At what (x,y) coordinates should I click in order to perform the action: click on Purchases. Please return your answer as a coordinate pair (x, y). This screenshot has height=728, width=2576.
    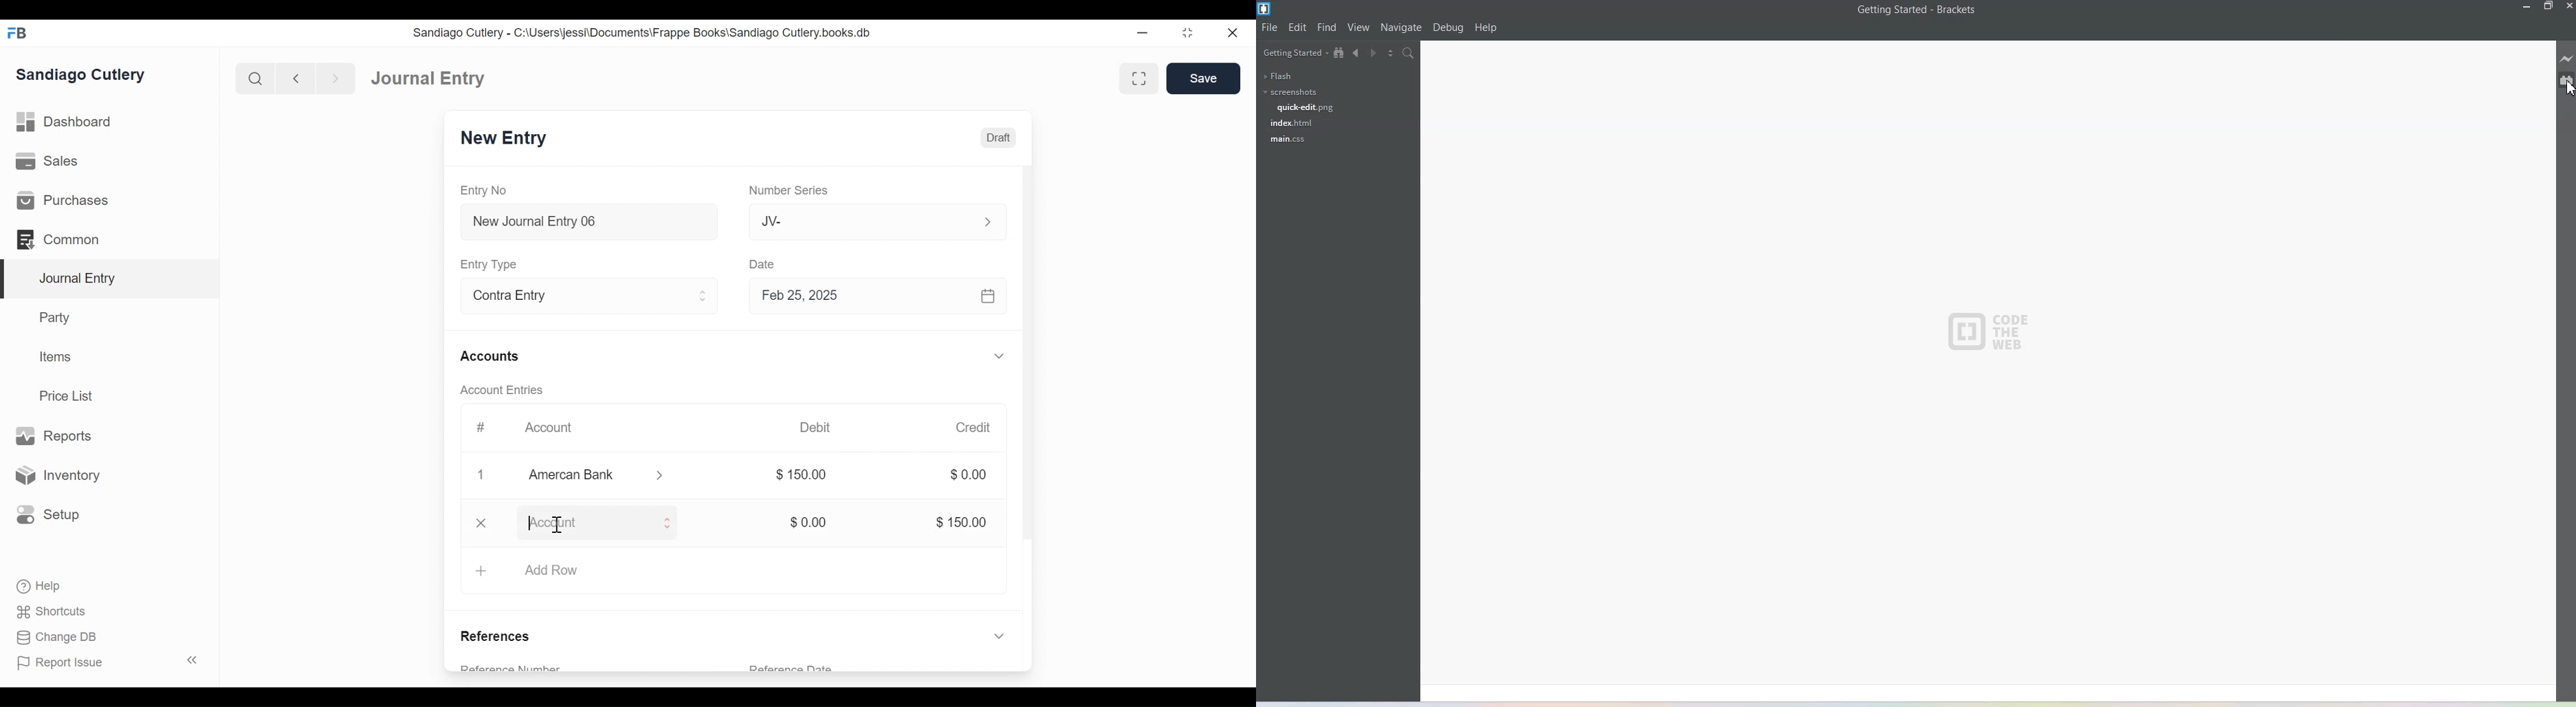
    Looking at the image, I should click on (62, 200).